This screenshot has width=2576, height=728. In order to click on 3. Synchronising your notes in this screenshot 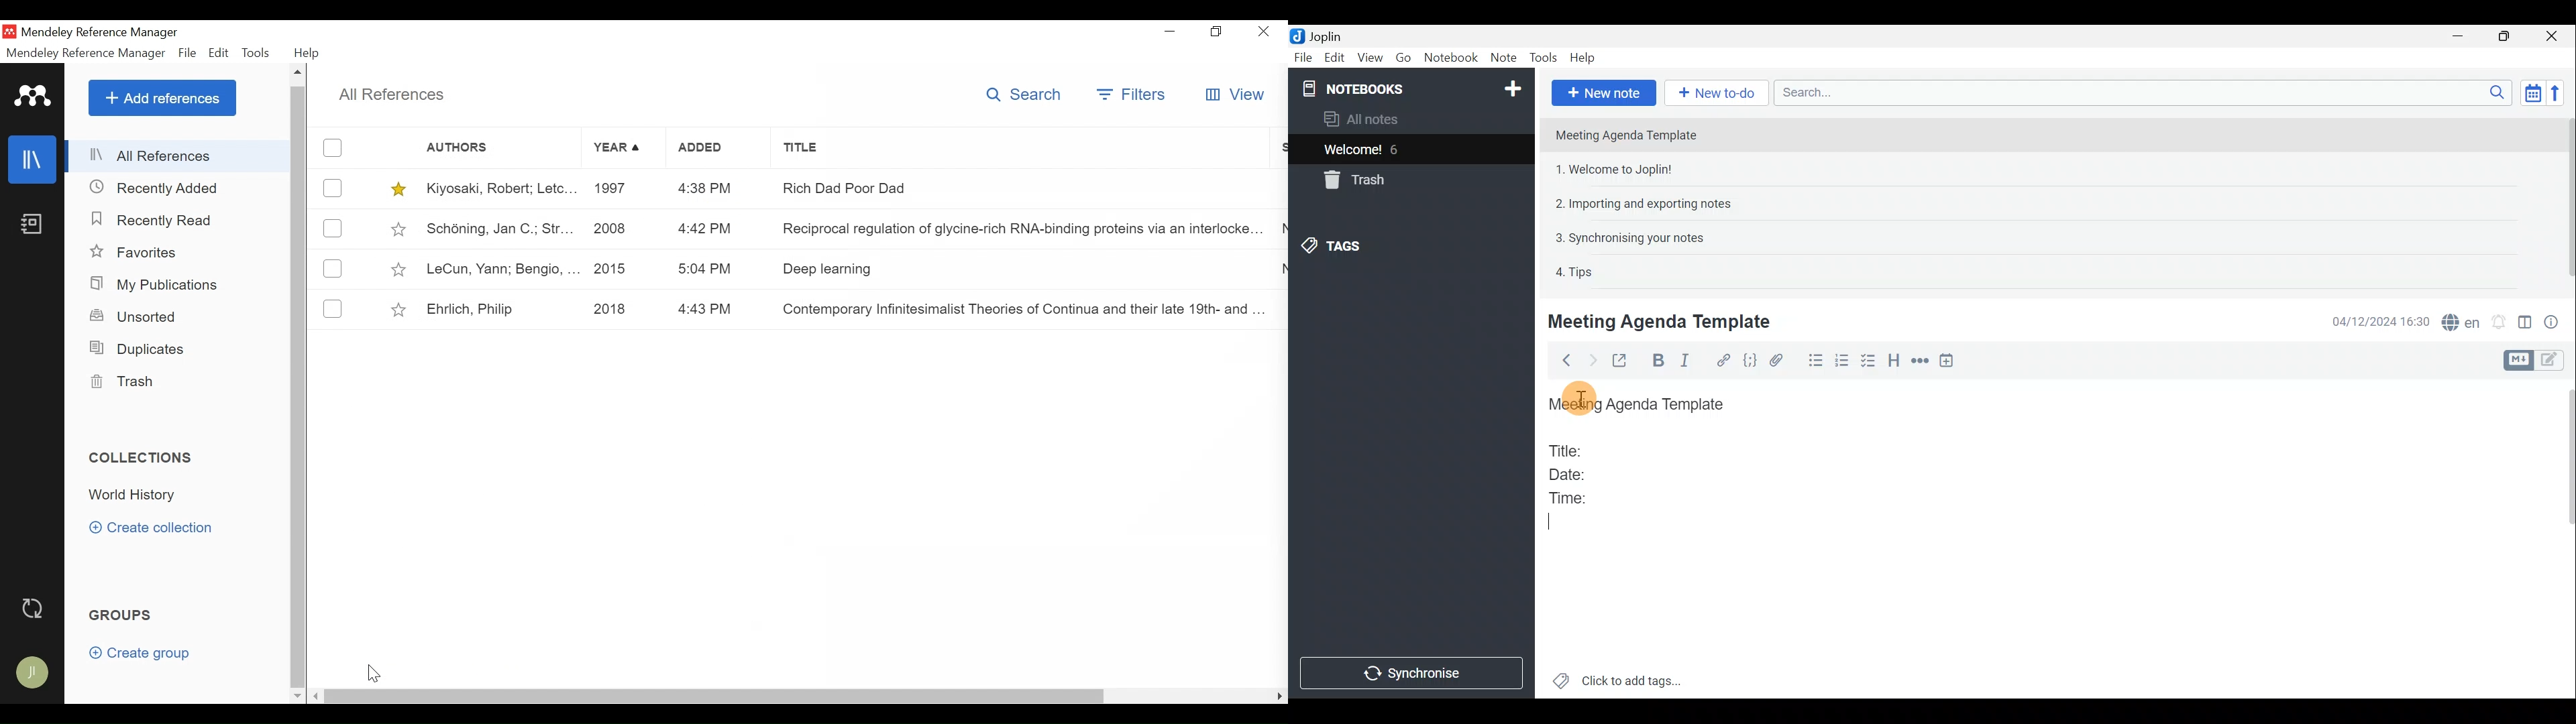, I will do `click(1629, 237)`.